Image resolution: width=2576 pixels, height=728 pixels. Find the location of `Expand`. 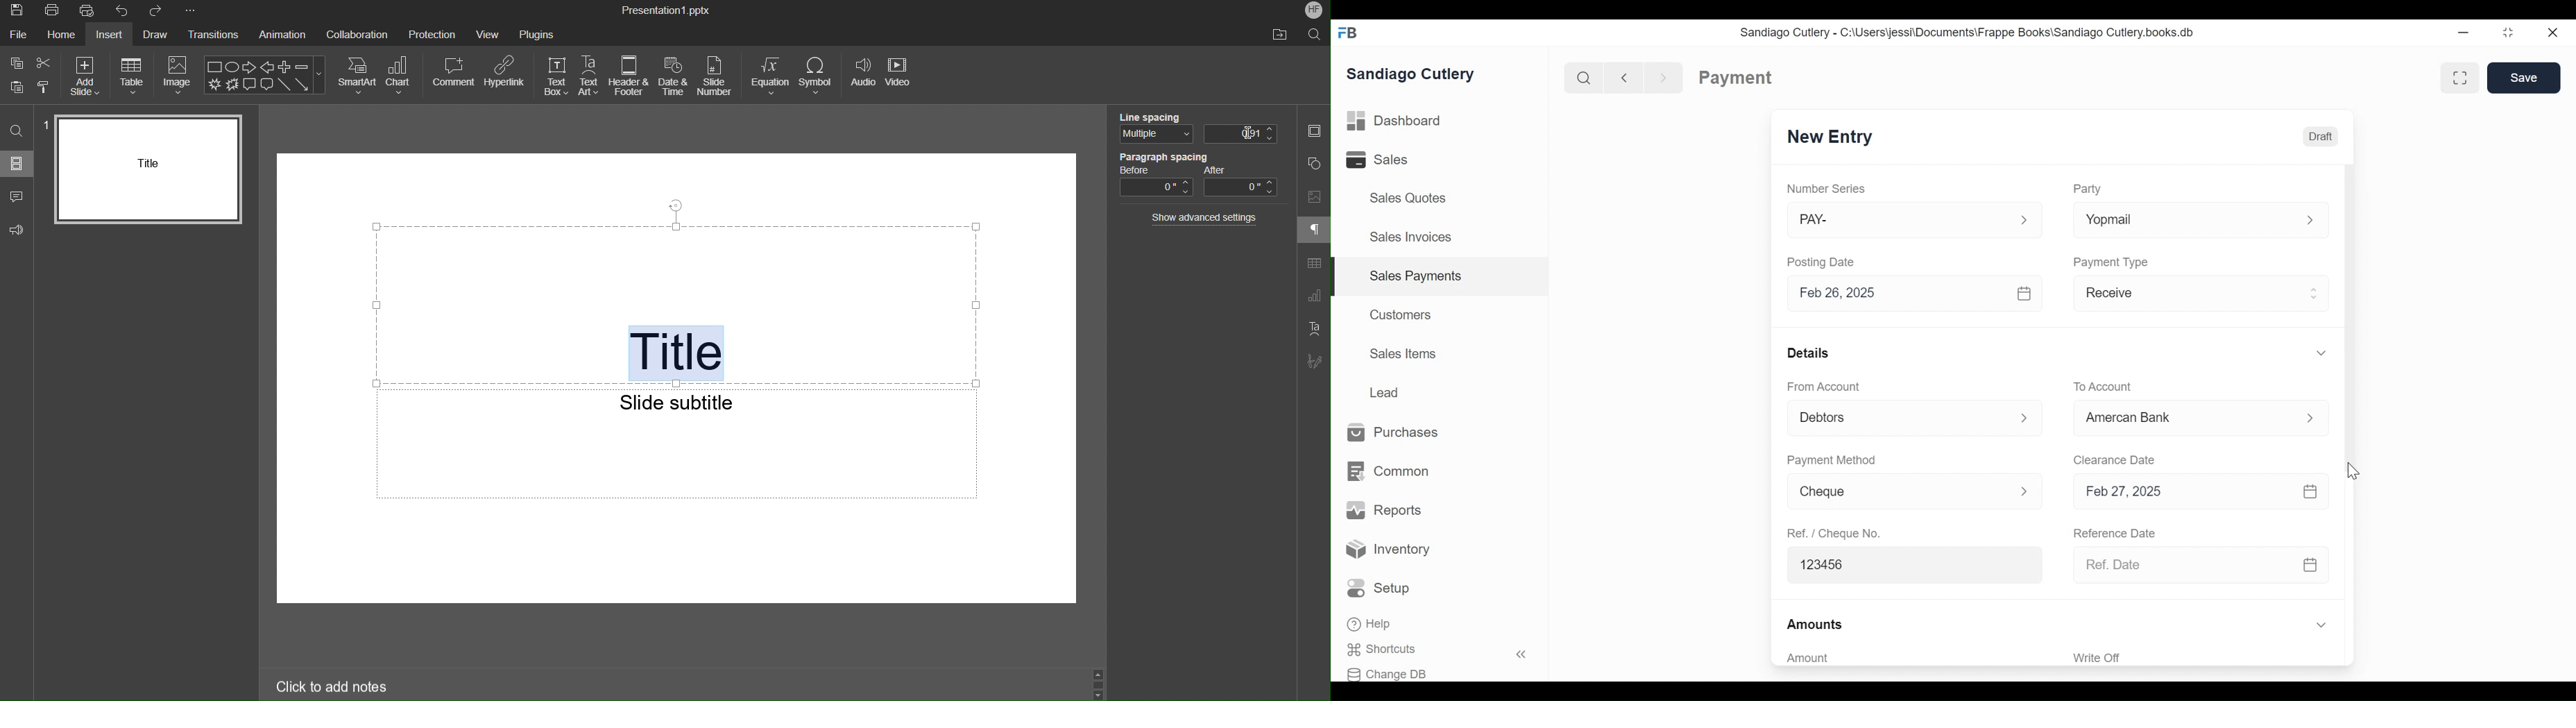

Expand is located at coordinates (2310, 221).